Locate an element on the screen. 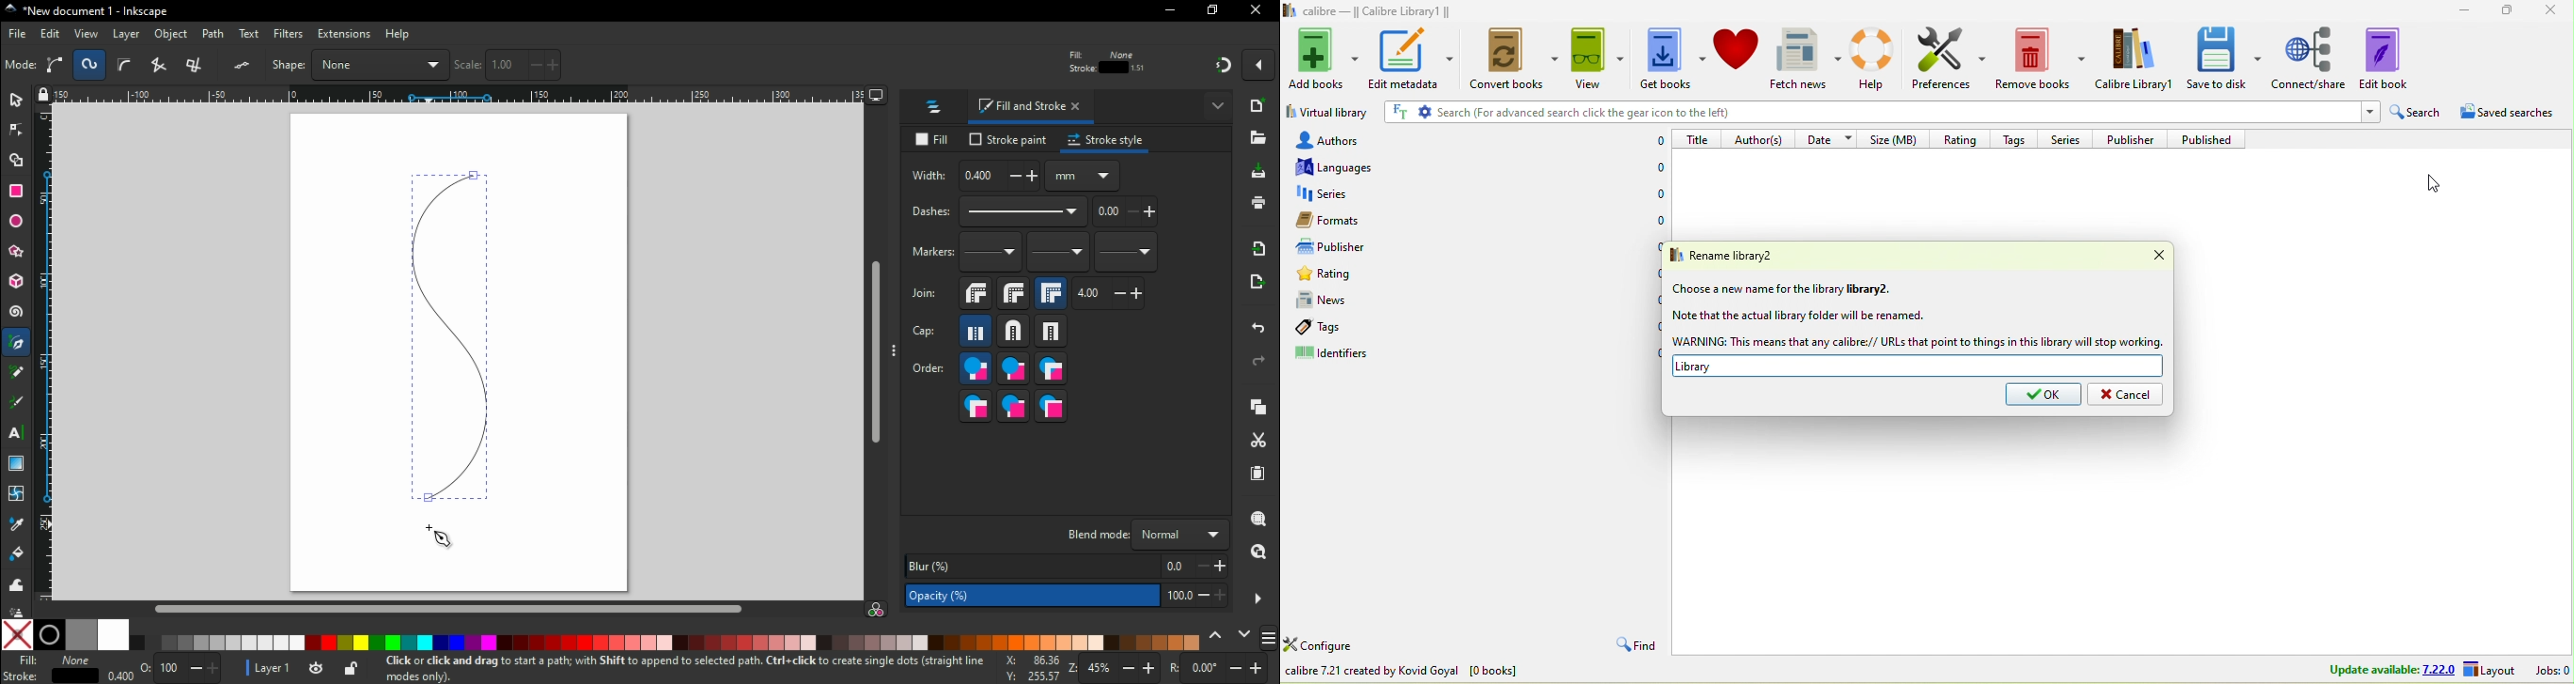  create regular bezier path is located at coordinates (56, 65).